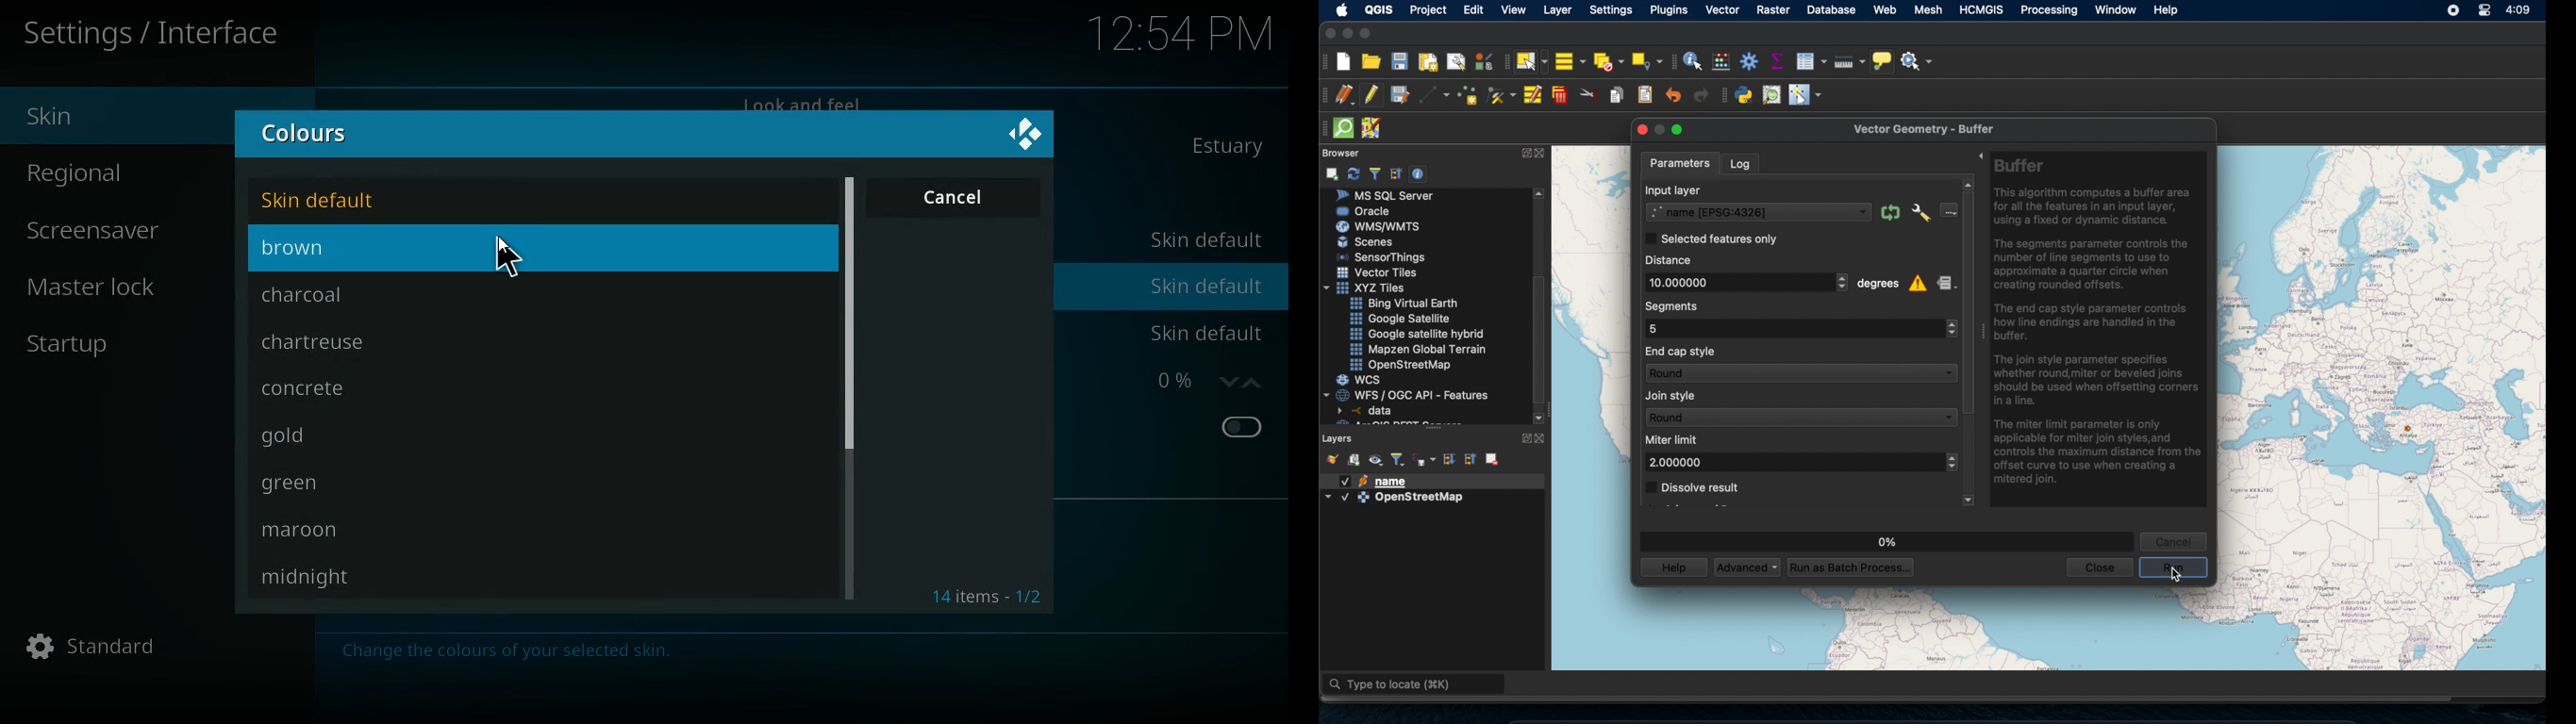 The image size is (2576, 728). I want to click on midnight, so click(315, 579).